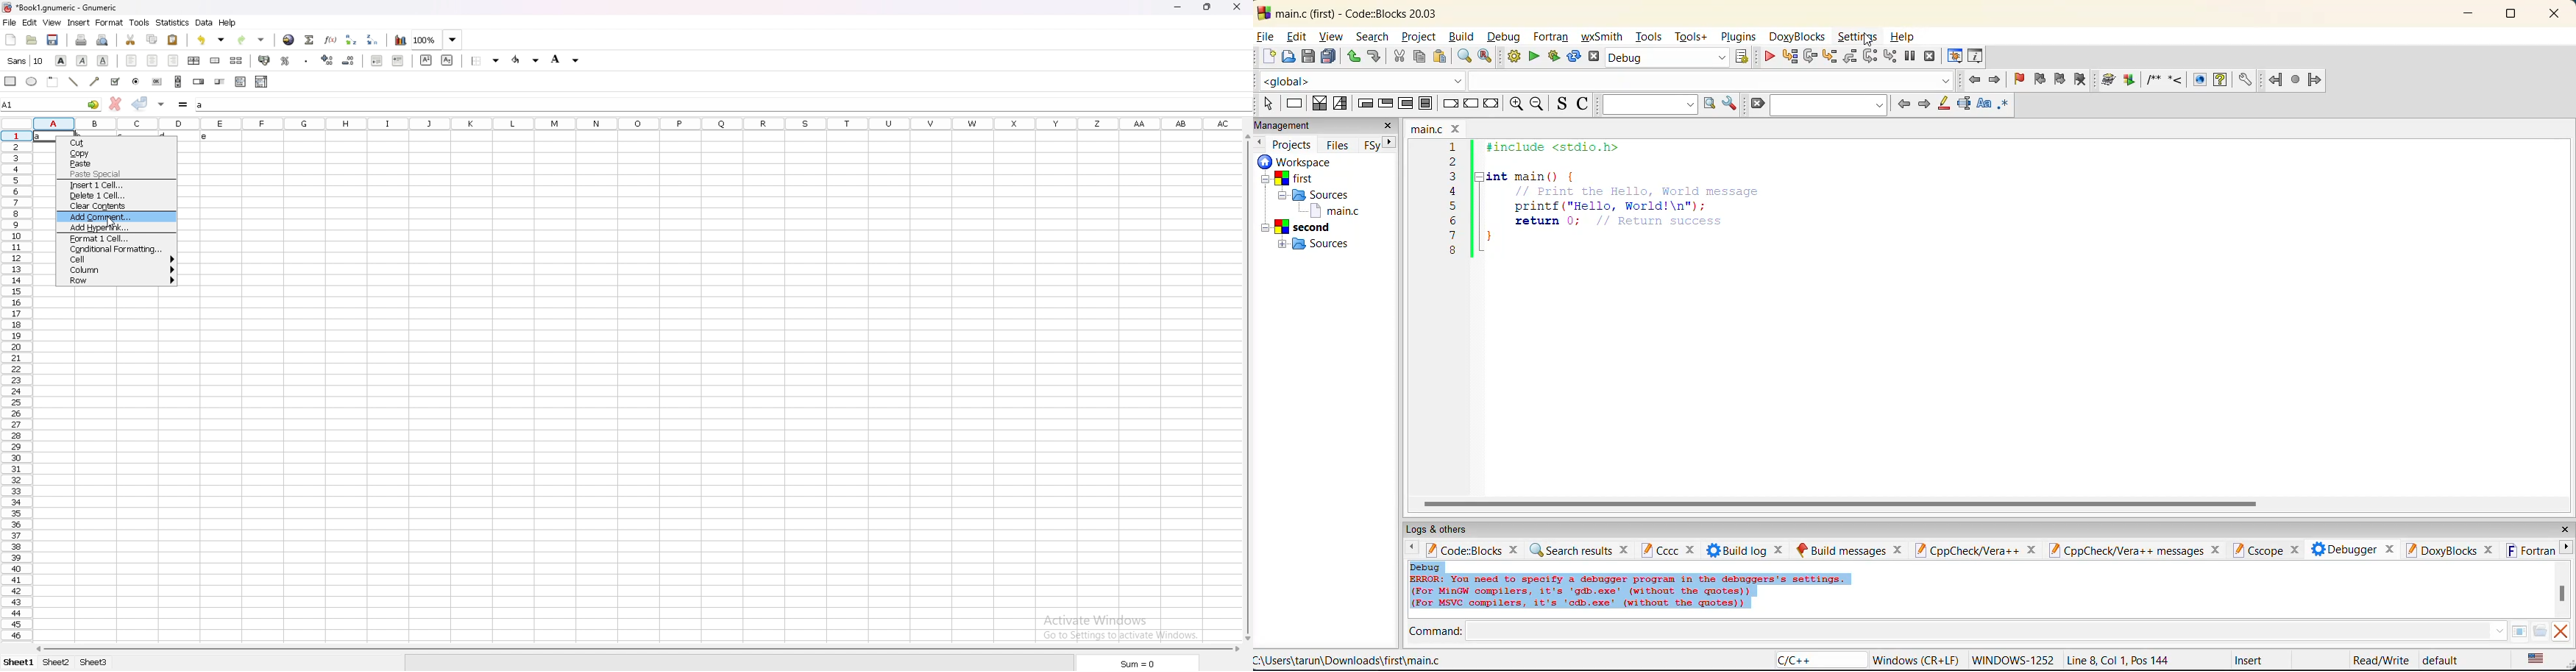  Describe the element at coordinates (1518, 104) in the screenshot. I see `zoom in` at that location.